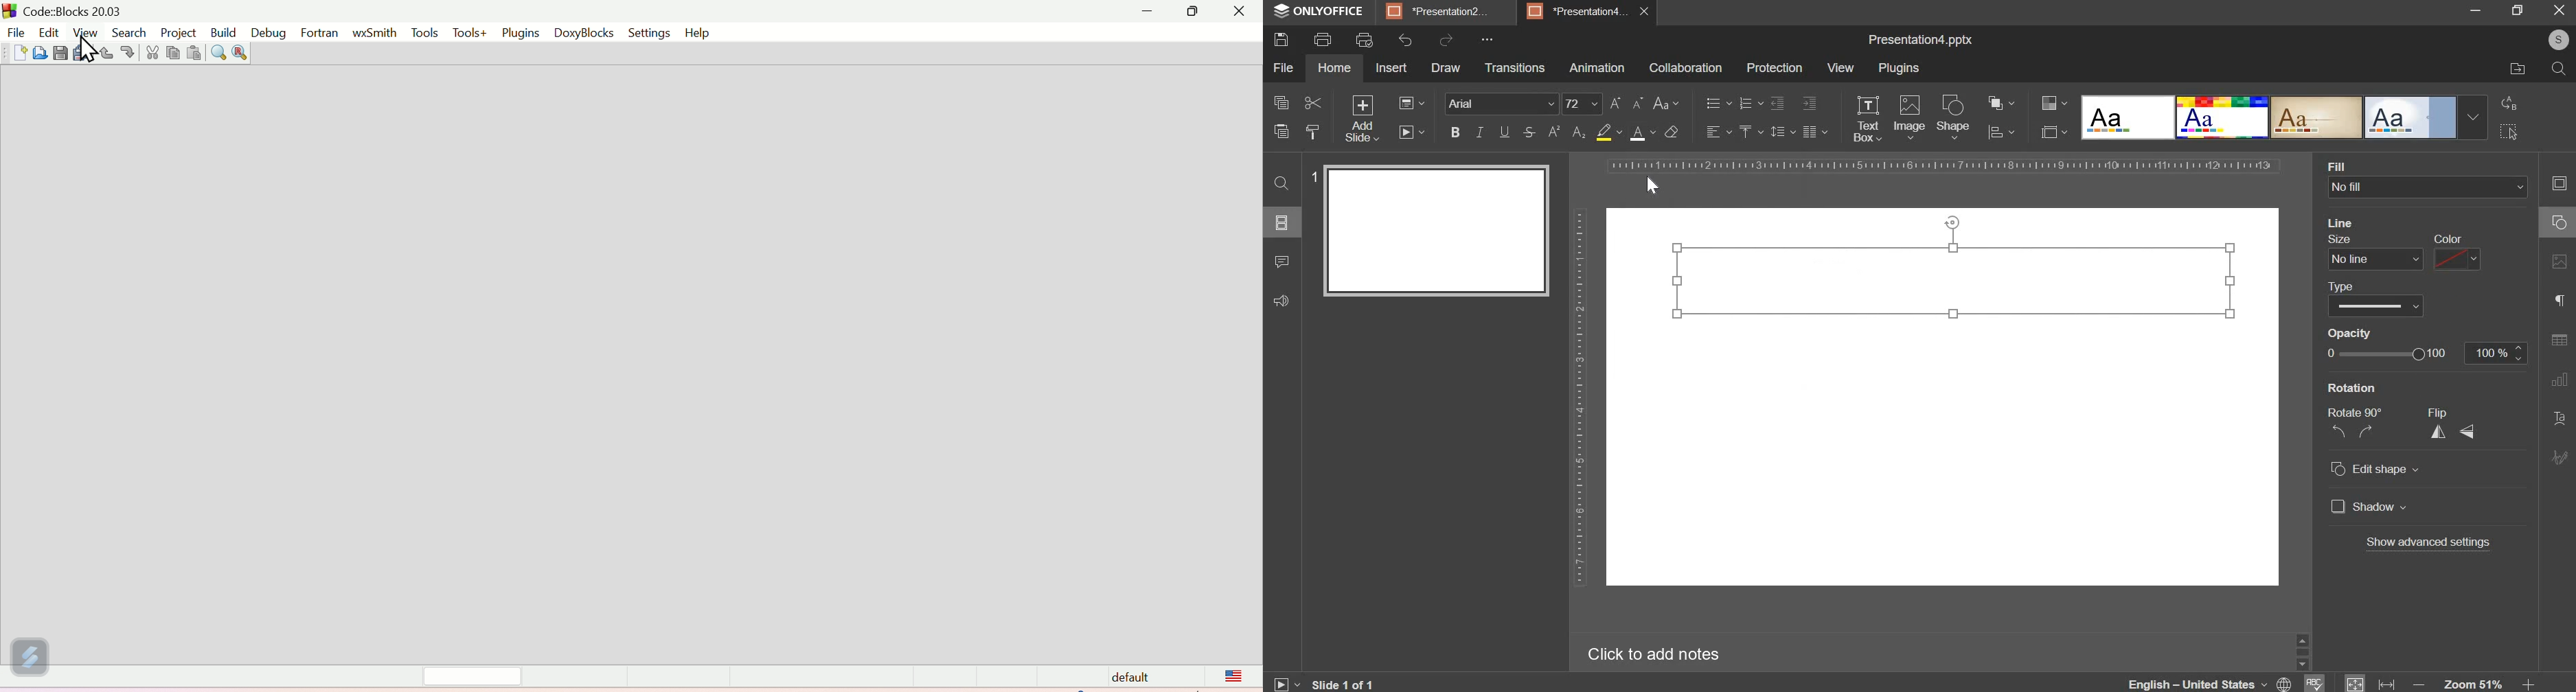 The image size is (2576, 700). I want to click on left, so click(2338, 431).